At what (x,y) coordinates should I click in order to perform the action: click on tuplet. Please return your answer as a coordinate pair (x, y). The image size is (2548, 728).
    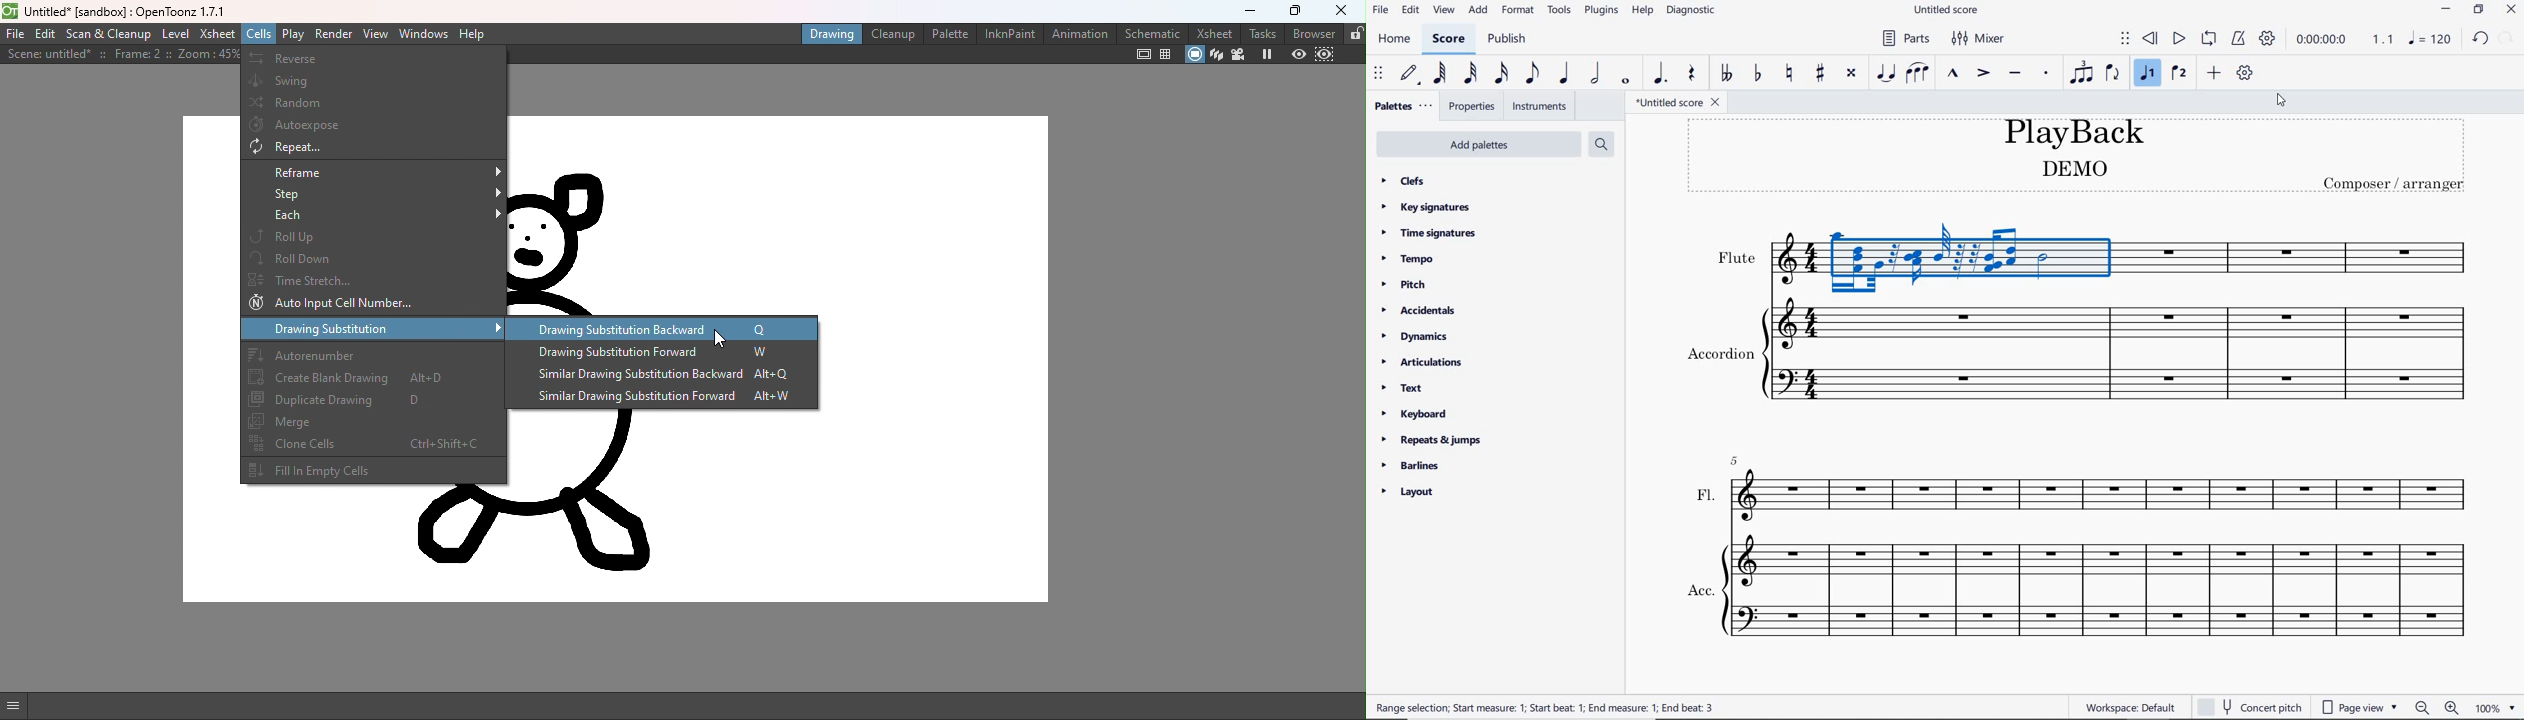
    Looking at the image, I should click on (2080, 72).